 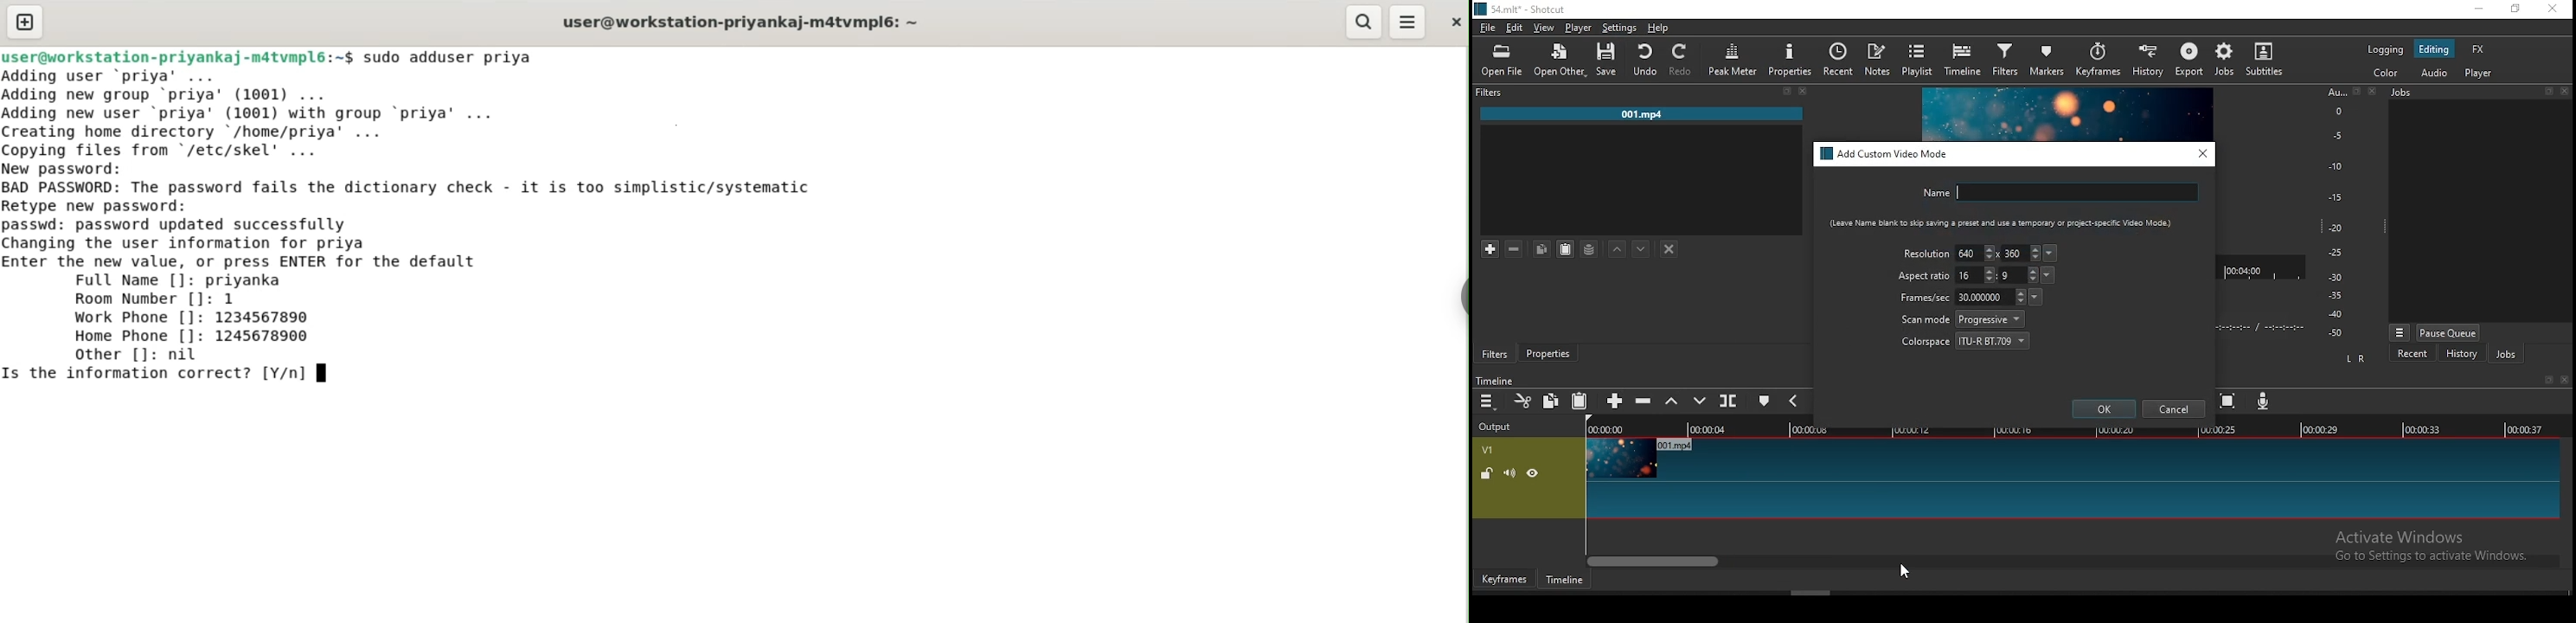 What do you see at coordinates (1641, 249) in the screenshot?
I see `move filter down` at bounding box center [1641, 249].